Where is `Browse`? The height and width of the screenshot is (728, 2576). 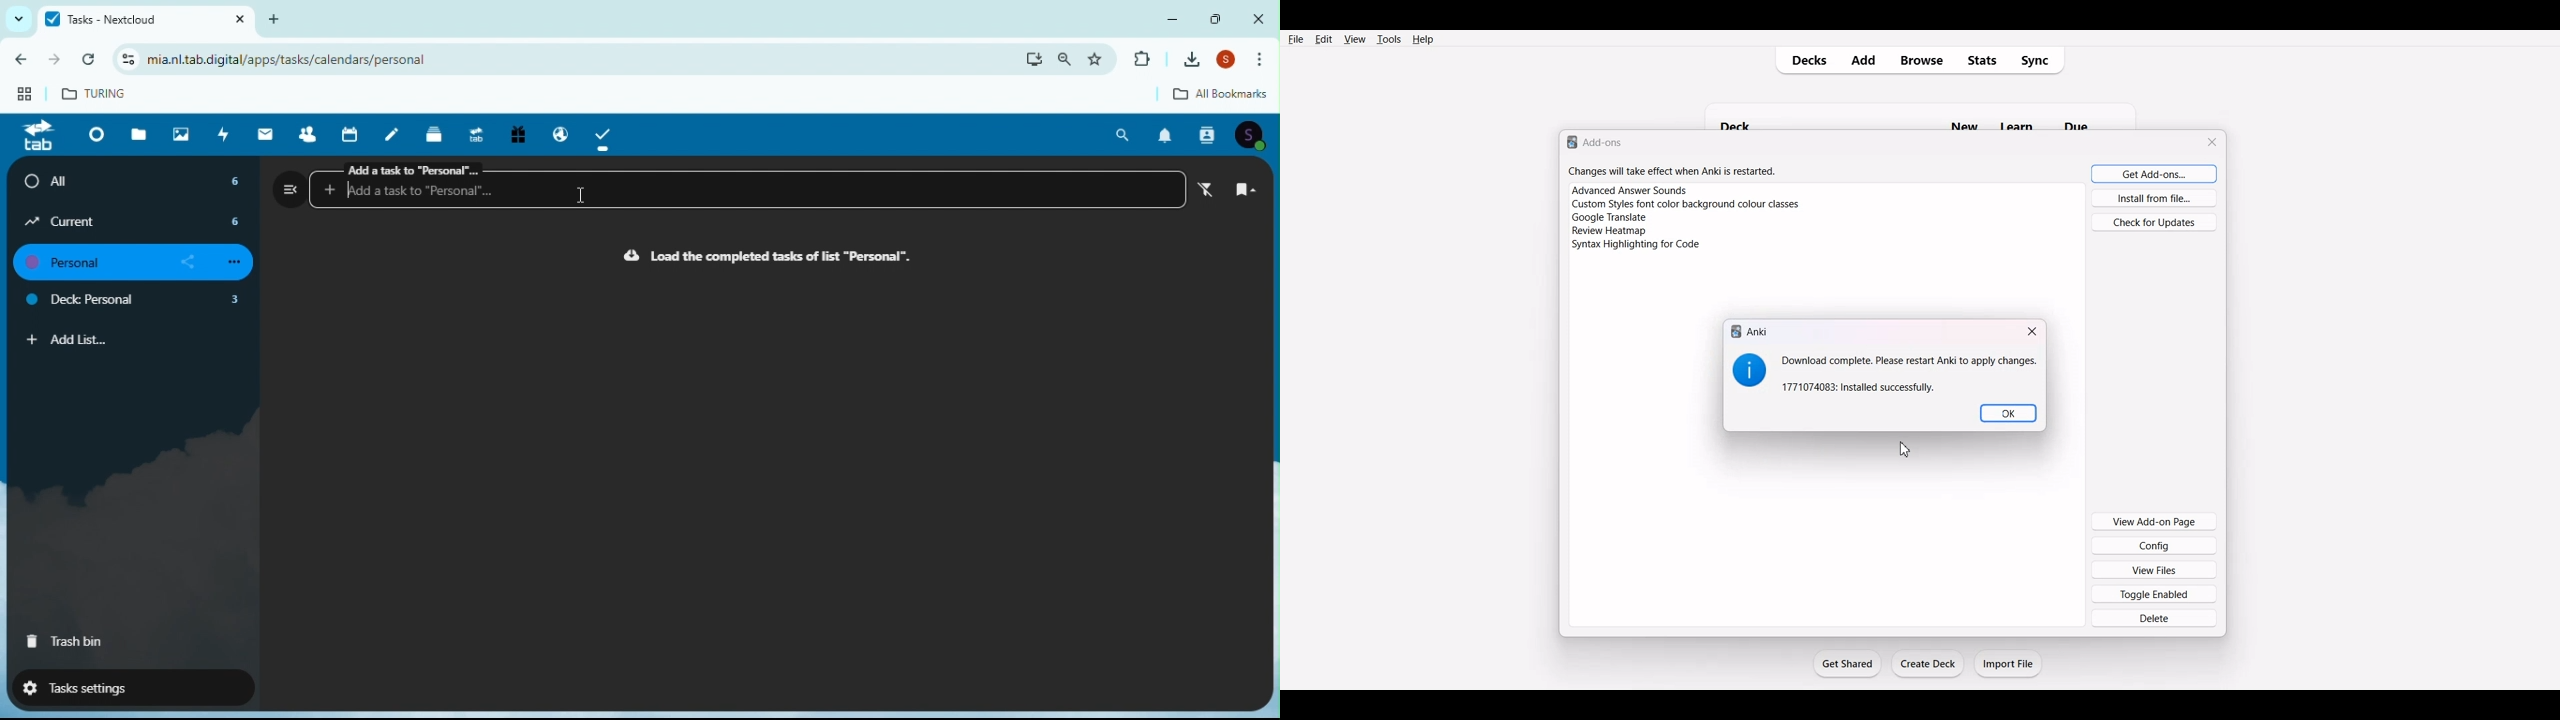 Browse is located at coordinates (1921, 61).